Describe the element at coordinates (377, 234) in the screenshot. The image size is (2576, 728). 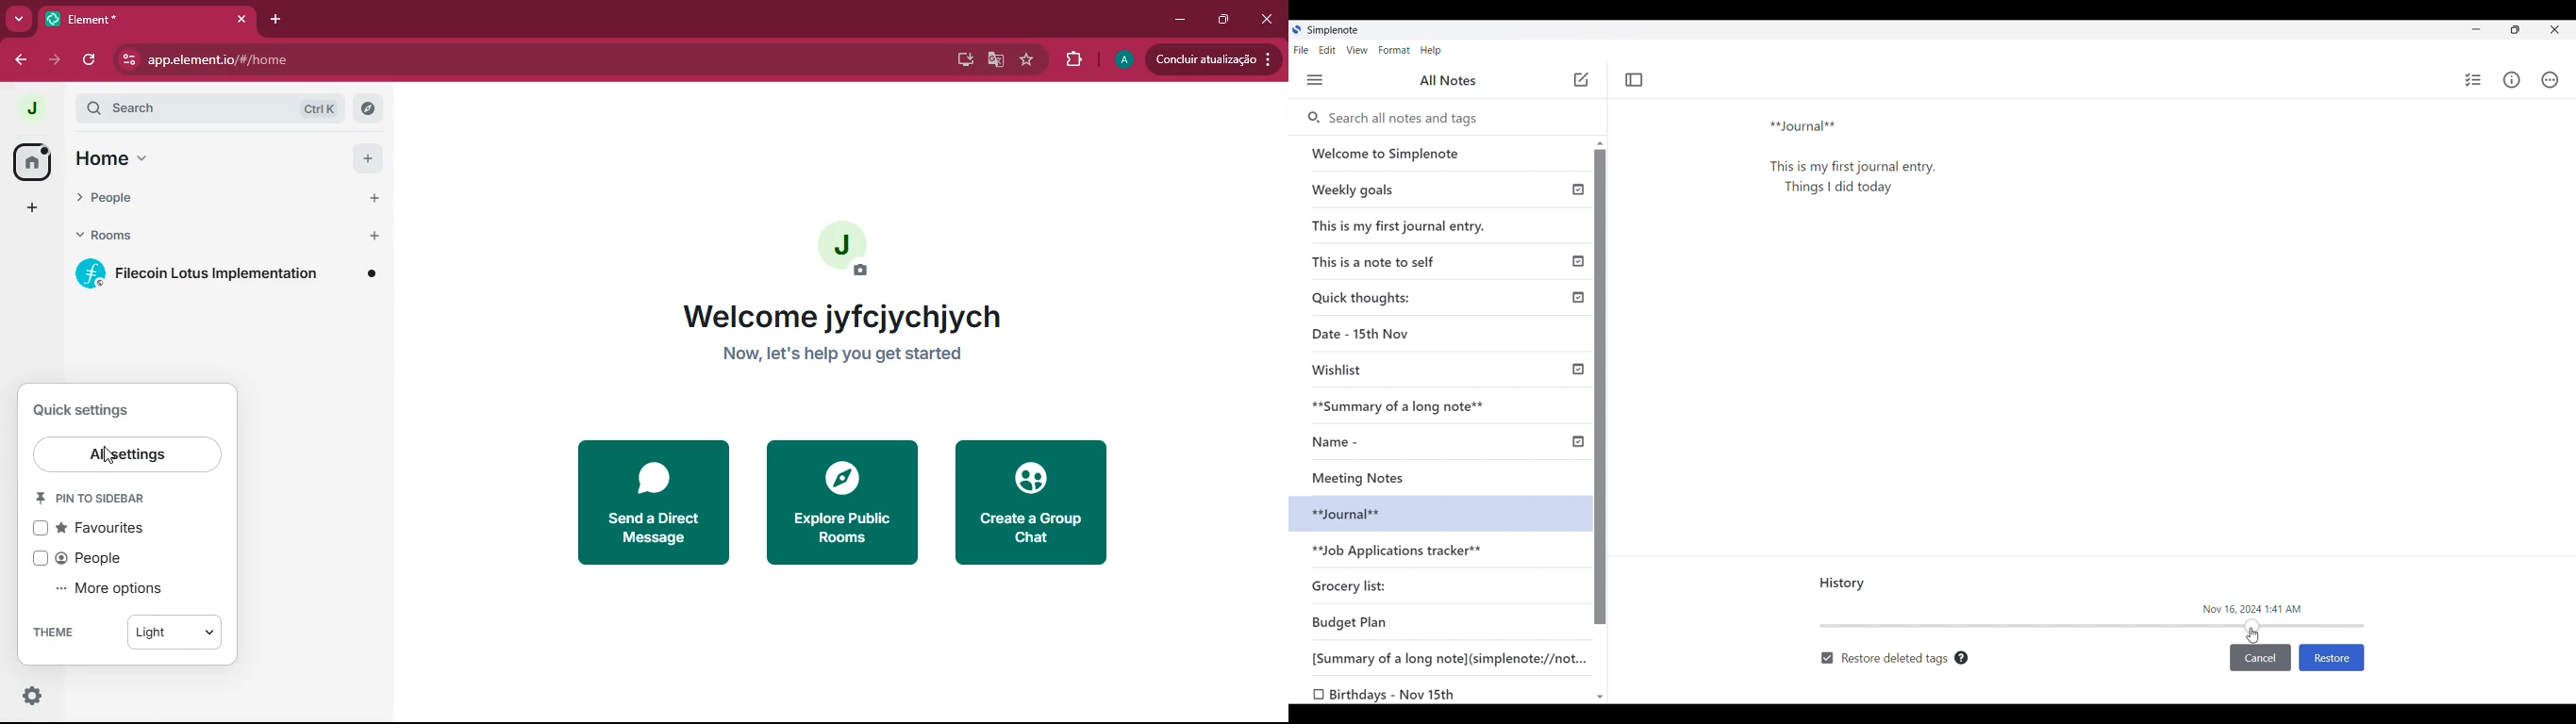
I see `add` at that location.